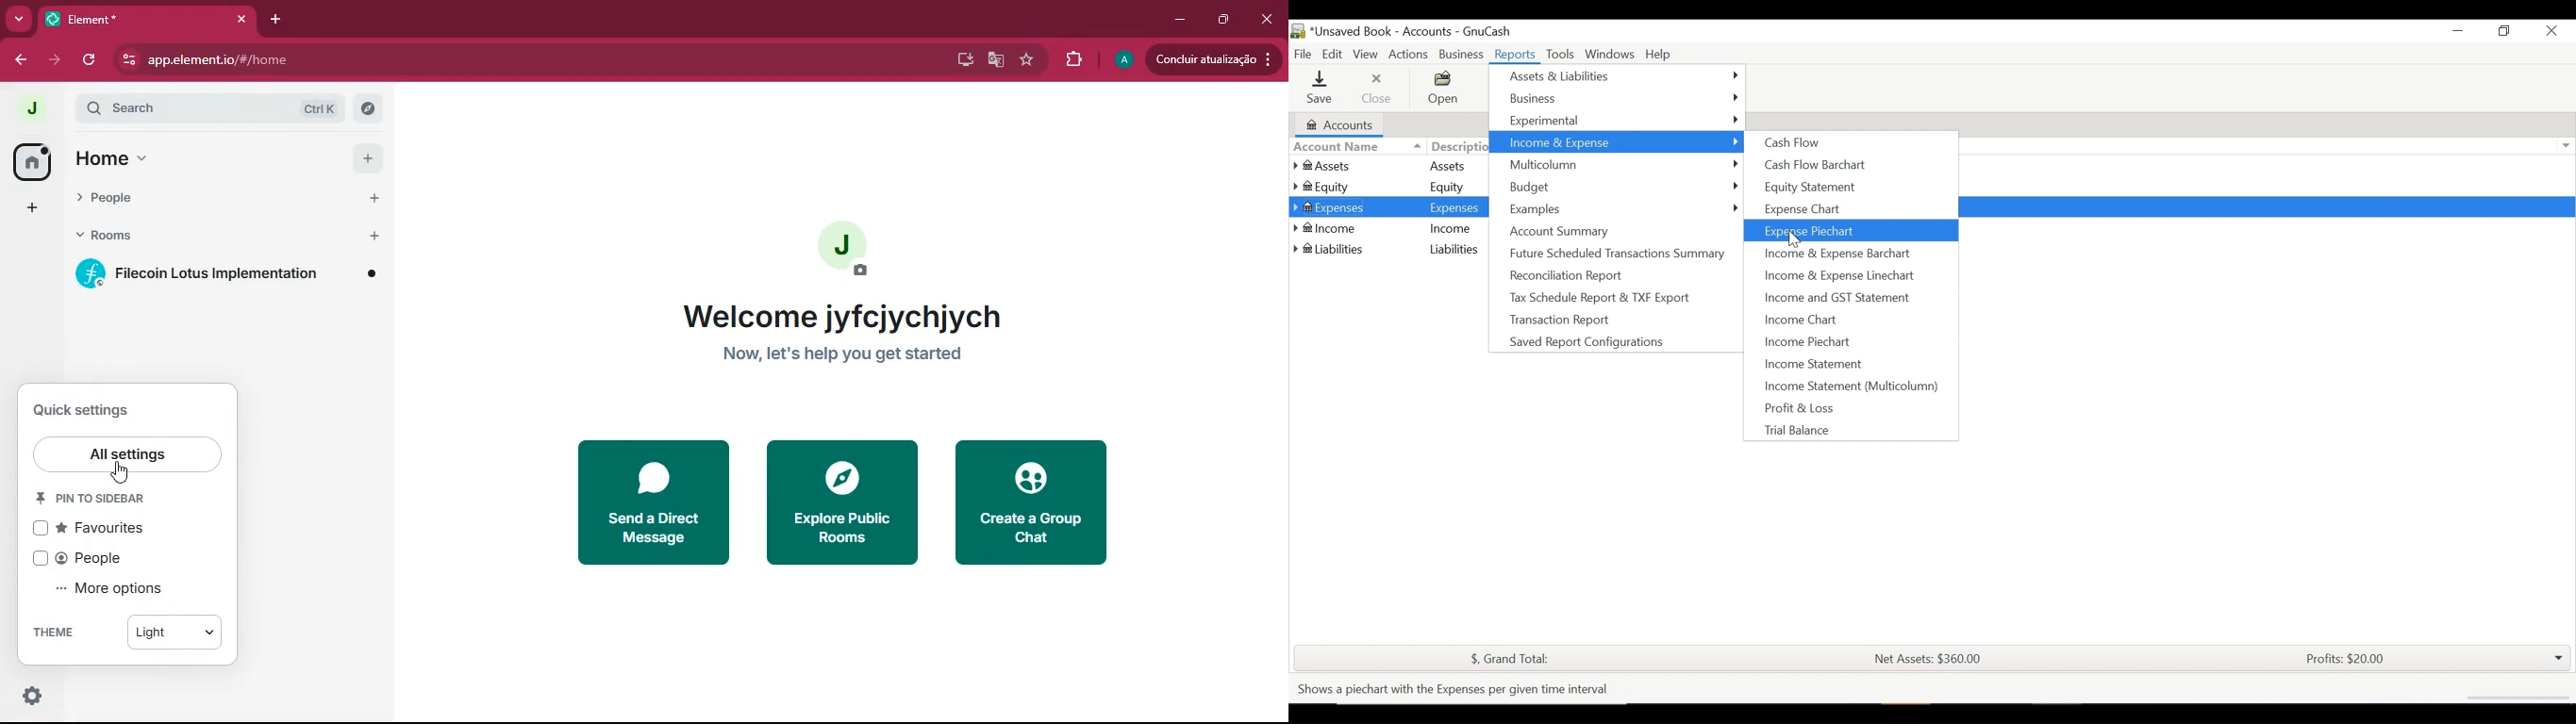  I want to click on favourites, so click(108, 526).